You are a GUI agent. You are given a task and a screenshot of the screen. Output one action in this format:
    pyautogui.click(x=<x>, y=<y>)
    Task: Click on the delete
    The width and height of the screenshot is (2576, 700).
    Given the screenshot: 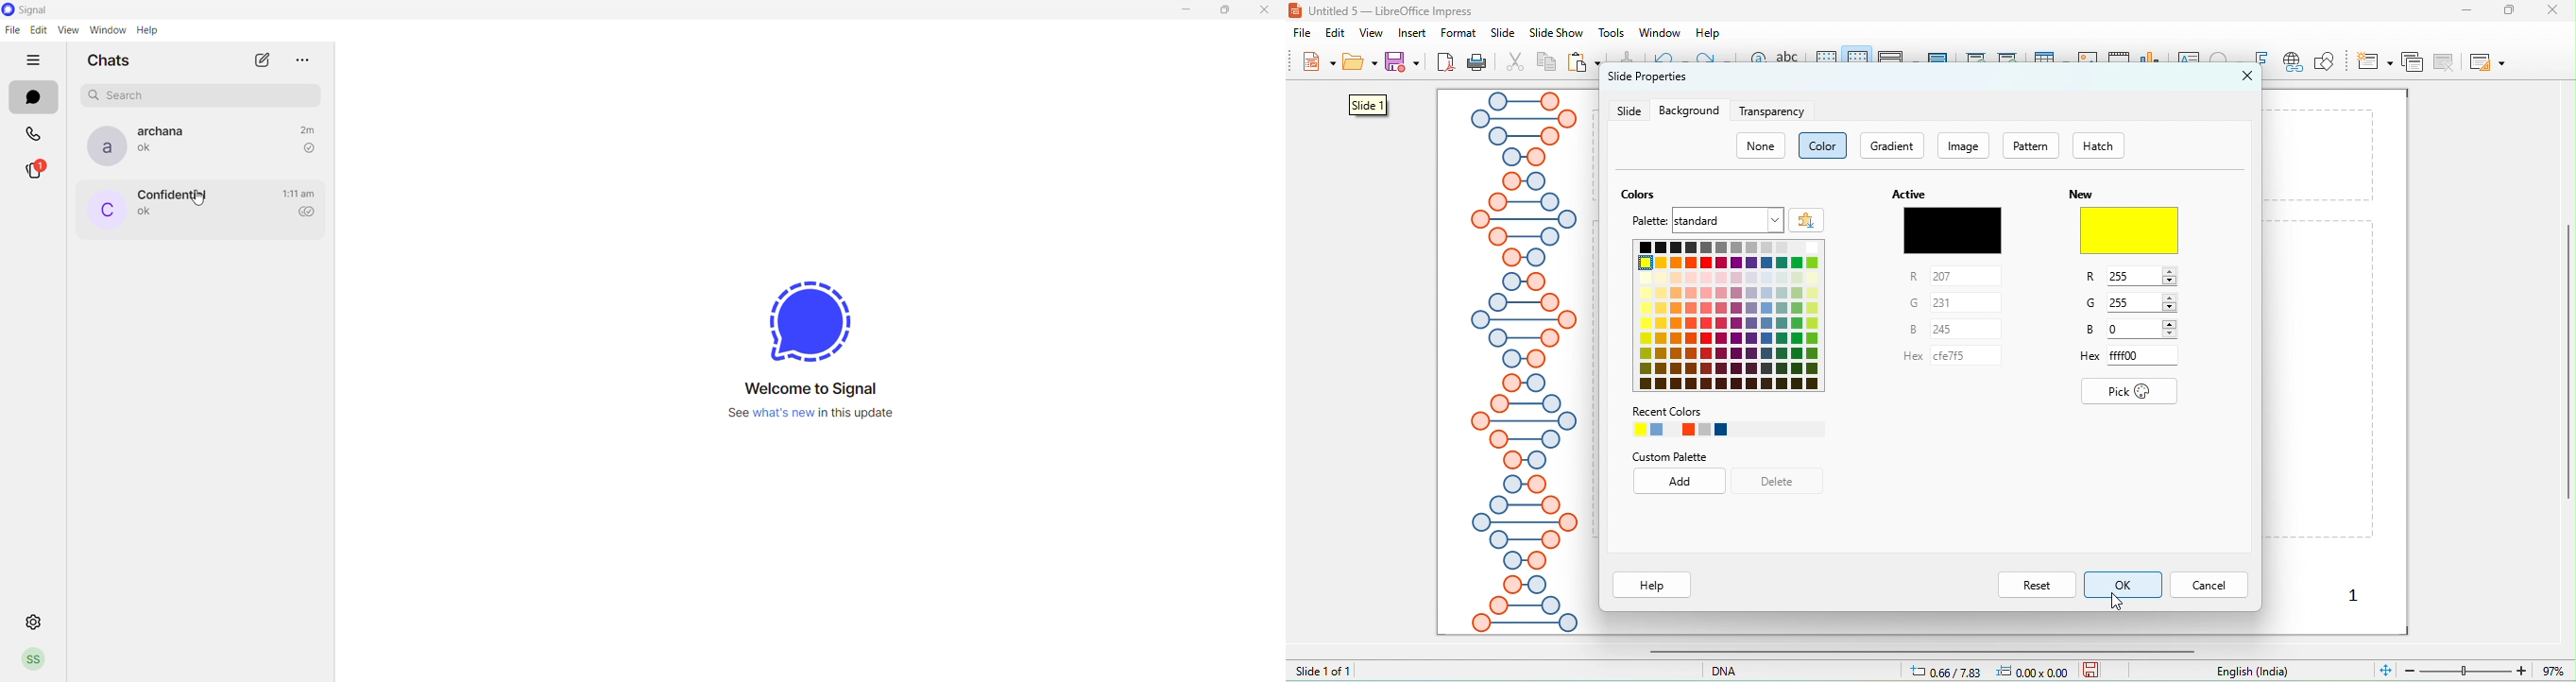 What is the action you would take?
    pyautogui.click(x=1779, y=481)
    